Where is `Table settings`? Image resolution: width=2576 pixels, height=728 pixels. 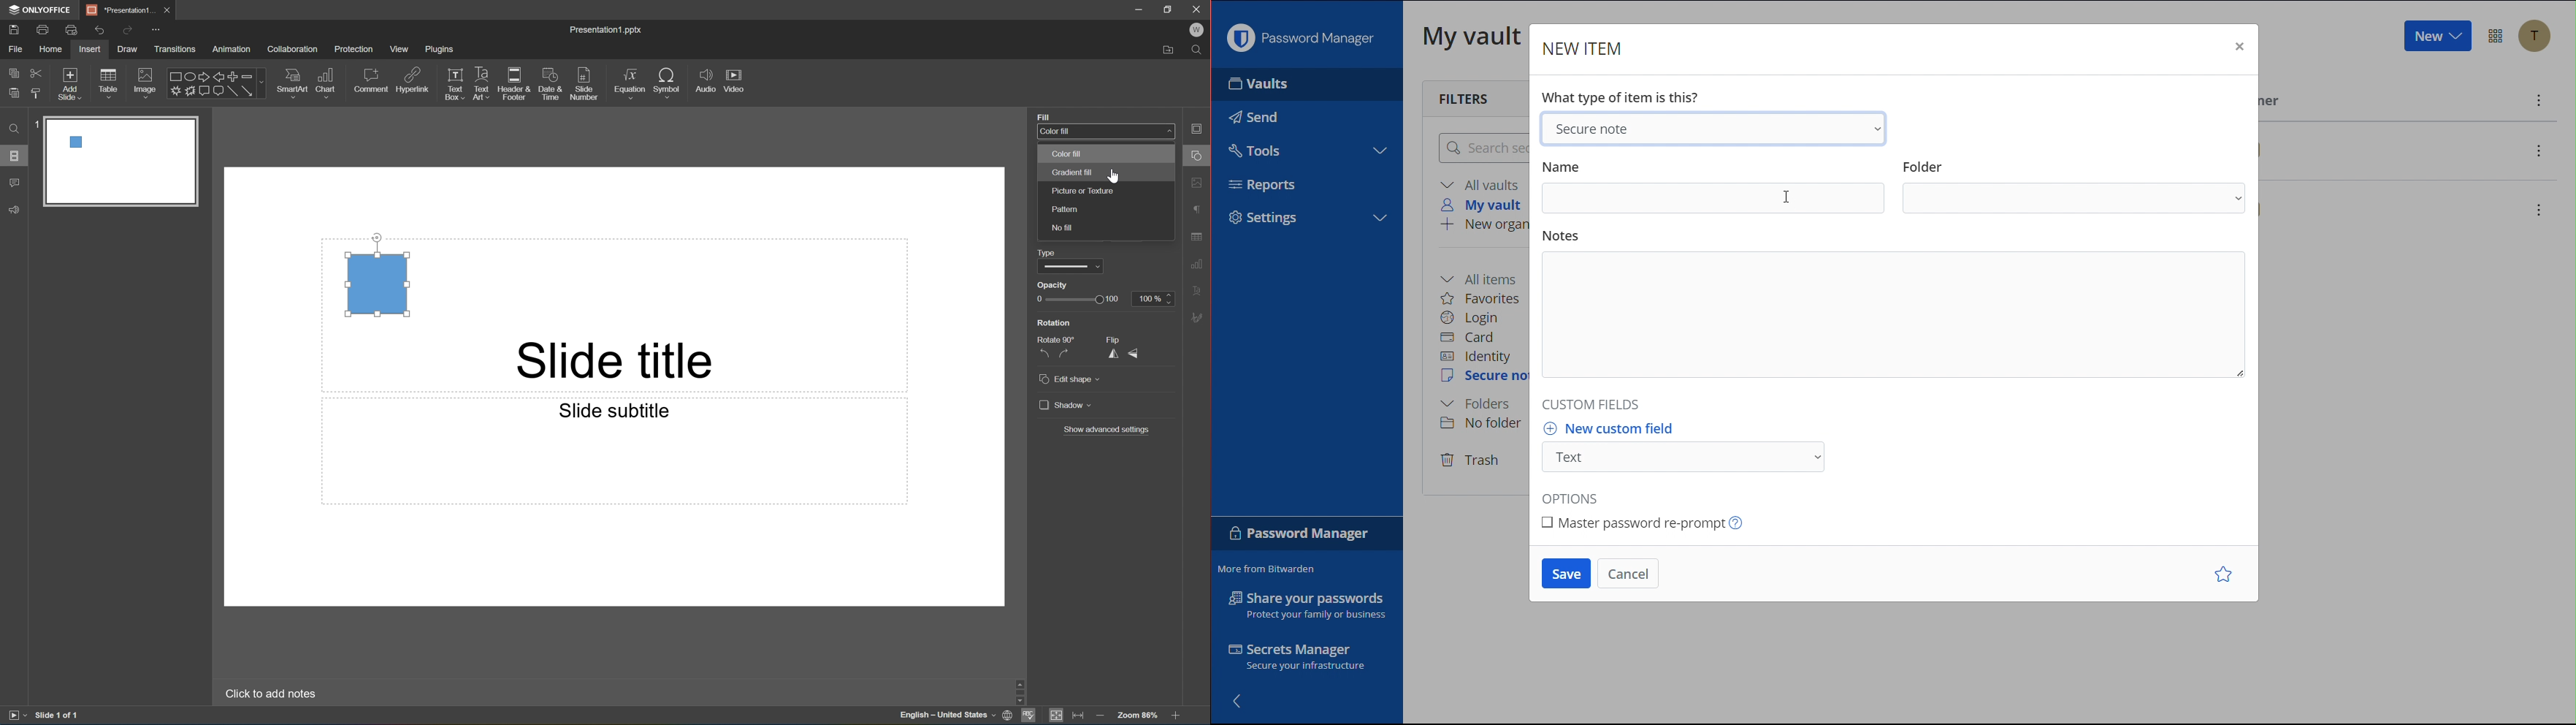 Table settings is located at coordinates (1199, 237).